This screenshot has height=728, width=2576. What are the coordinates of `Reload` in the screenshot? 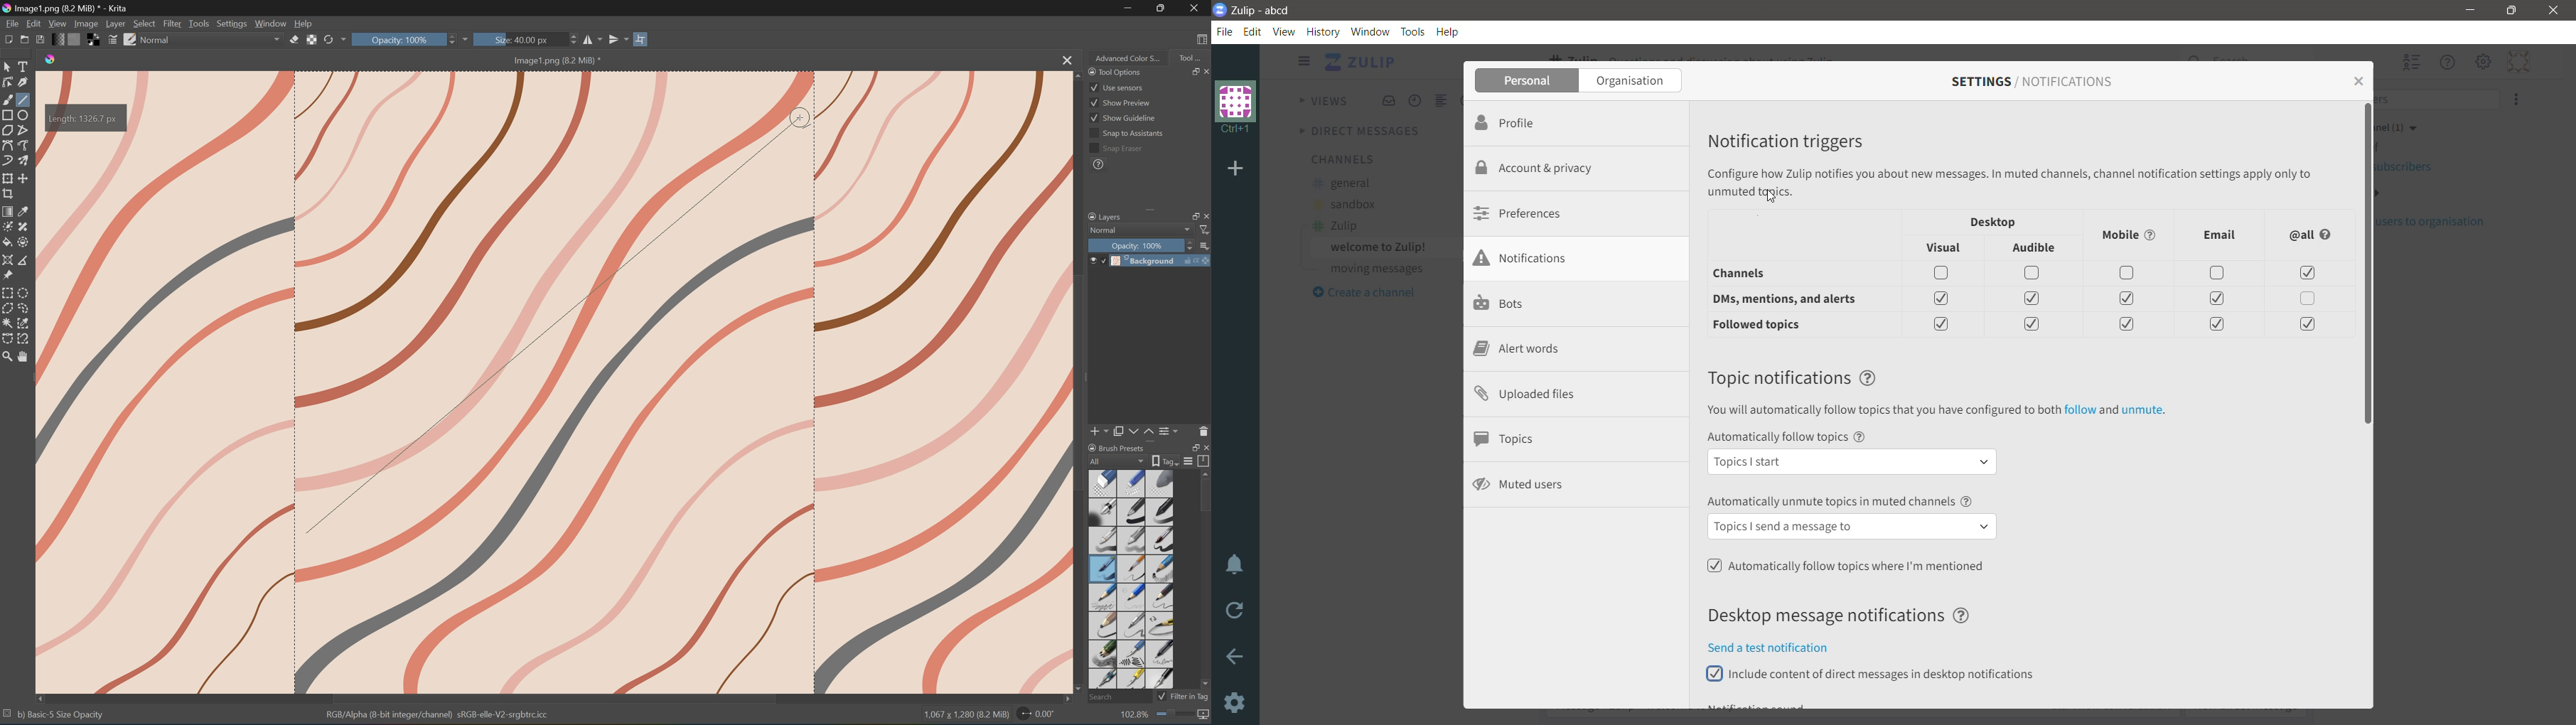 It's located at (1236, 614).